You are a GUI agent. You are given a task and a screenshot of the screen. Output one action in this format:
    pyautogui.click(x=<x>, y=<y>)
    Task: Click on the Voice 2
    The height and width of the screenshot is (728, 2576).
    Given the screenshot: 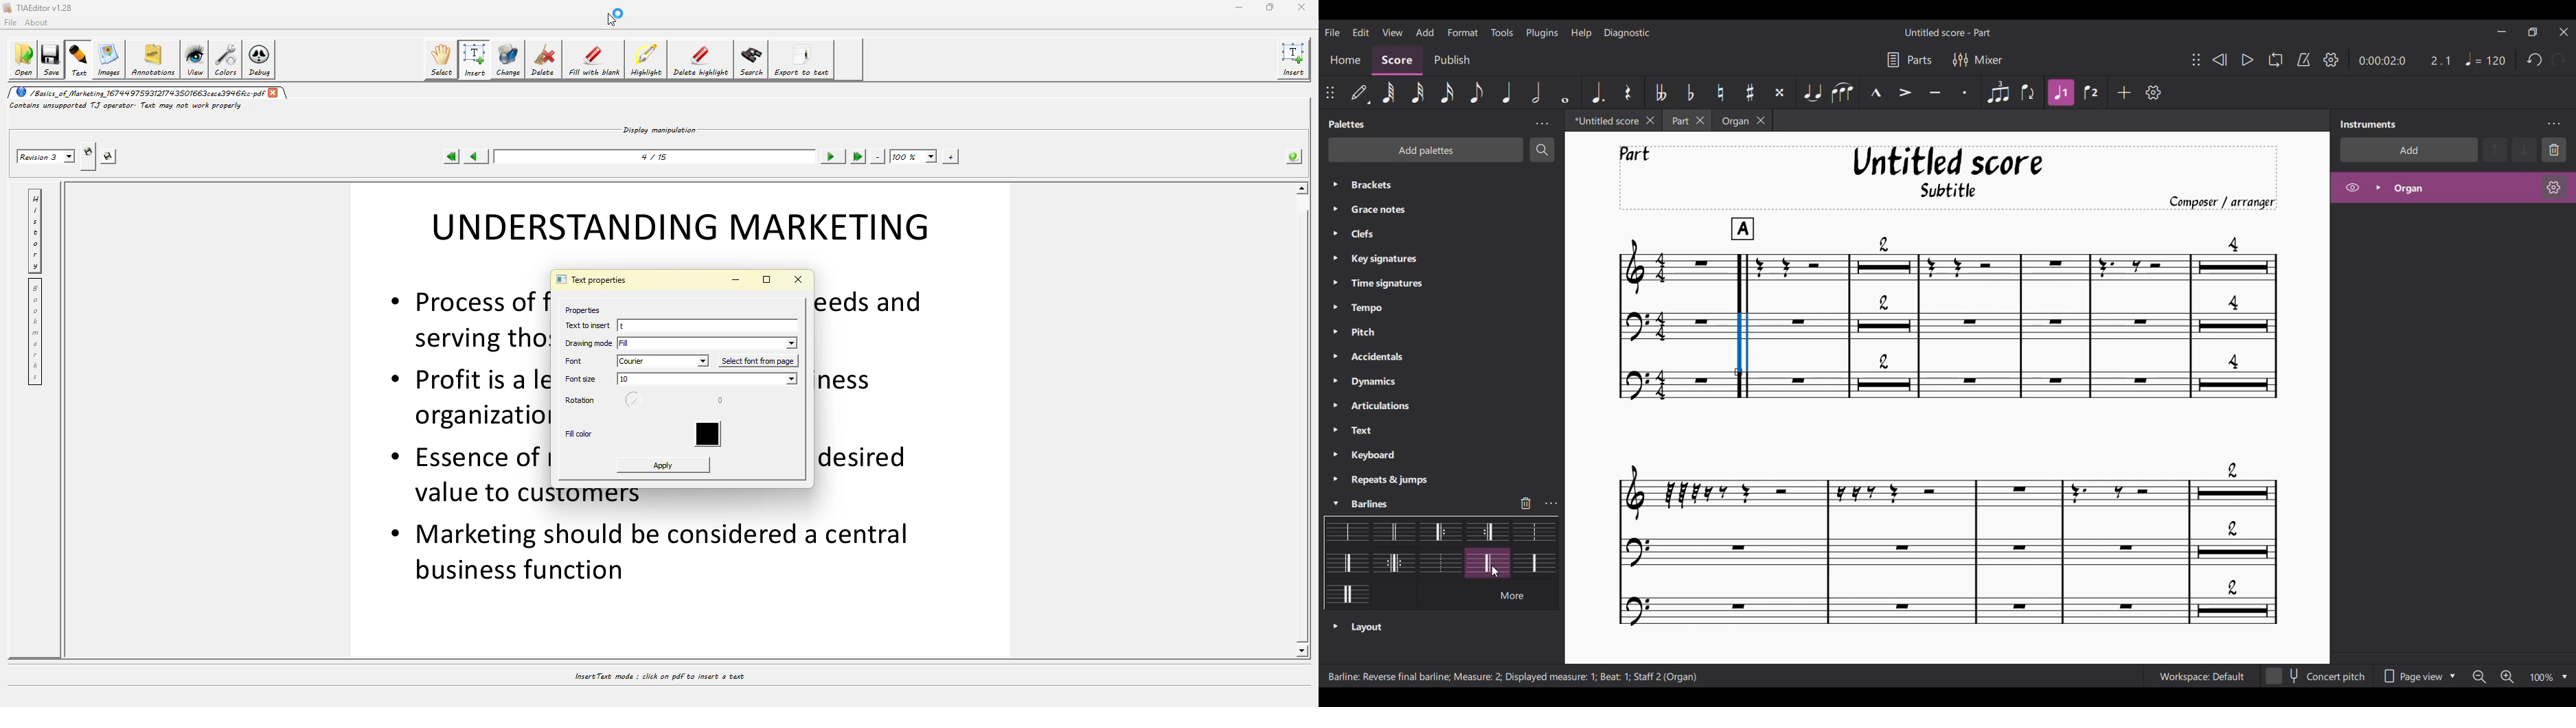 What is the action you would take?
    pyautogui.click(x=2090, y=92)
    